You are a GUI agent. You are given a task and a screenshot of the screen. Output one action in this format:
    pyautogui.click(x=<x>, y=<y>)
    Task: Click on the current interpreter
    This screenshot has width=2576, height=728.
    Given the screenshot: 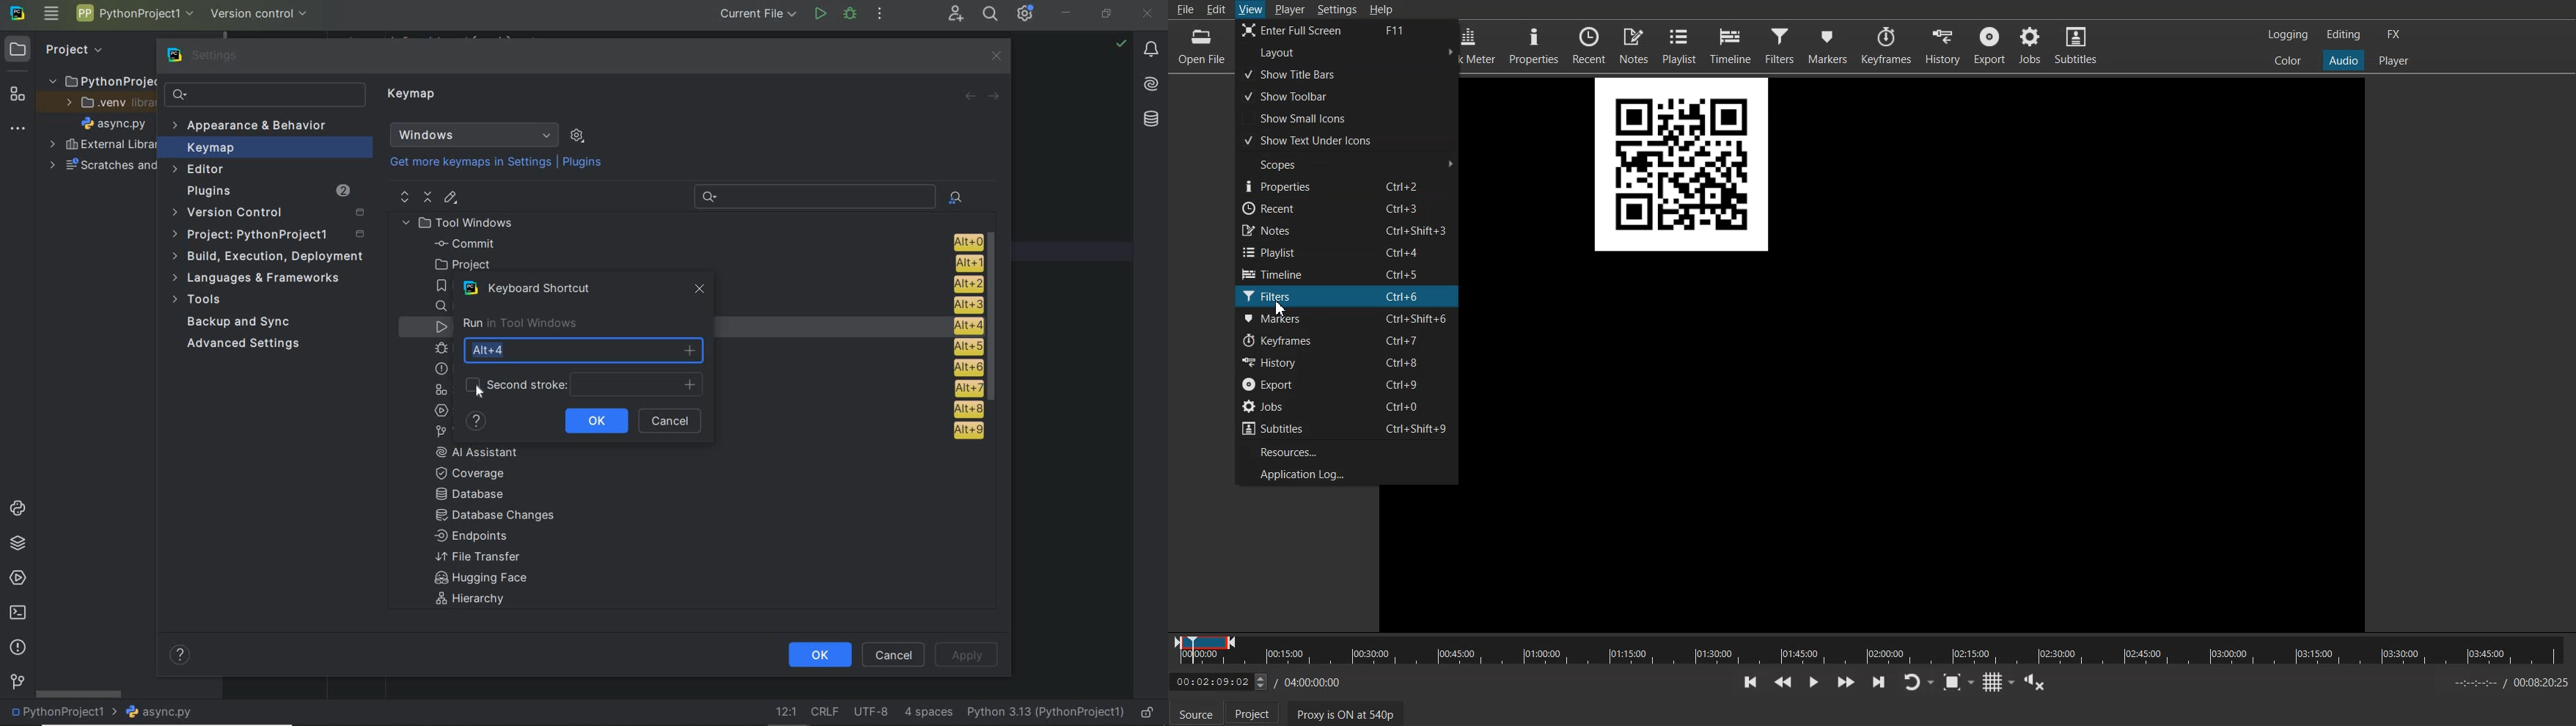 What is the action you would take?
    pyautogui.click(x=1046, y=713)
    